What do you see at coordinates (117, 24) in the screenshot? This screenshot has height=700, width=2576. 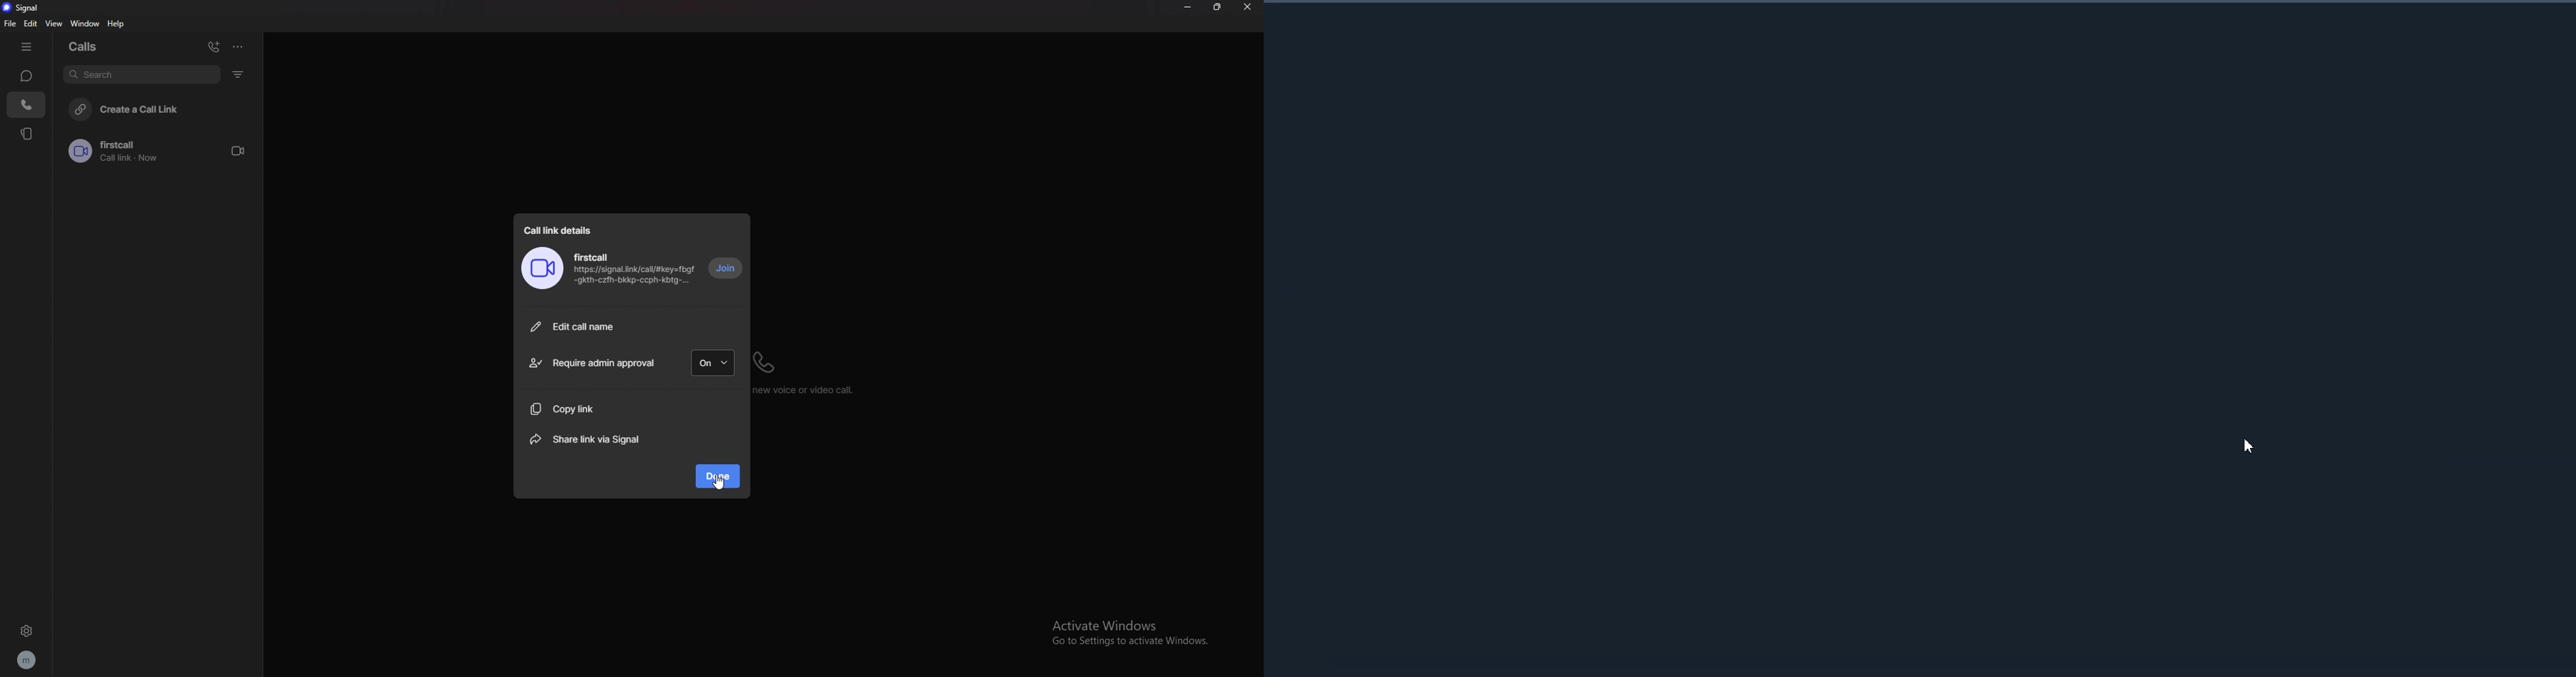 I see `help` at bounding box center [117, 24].